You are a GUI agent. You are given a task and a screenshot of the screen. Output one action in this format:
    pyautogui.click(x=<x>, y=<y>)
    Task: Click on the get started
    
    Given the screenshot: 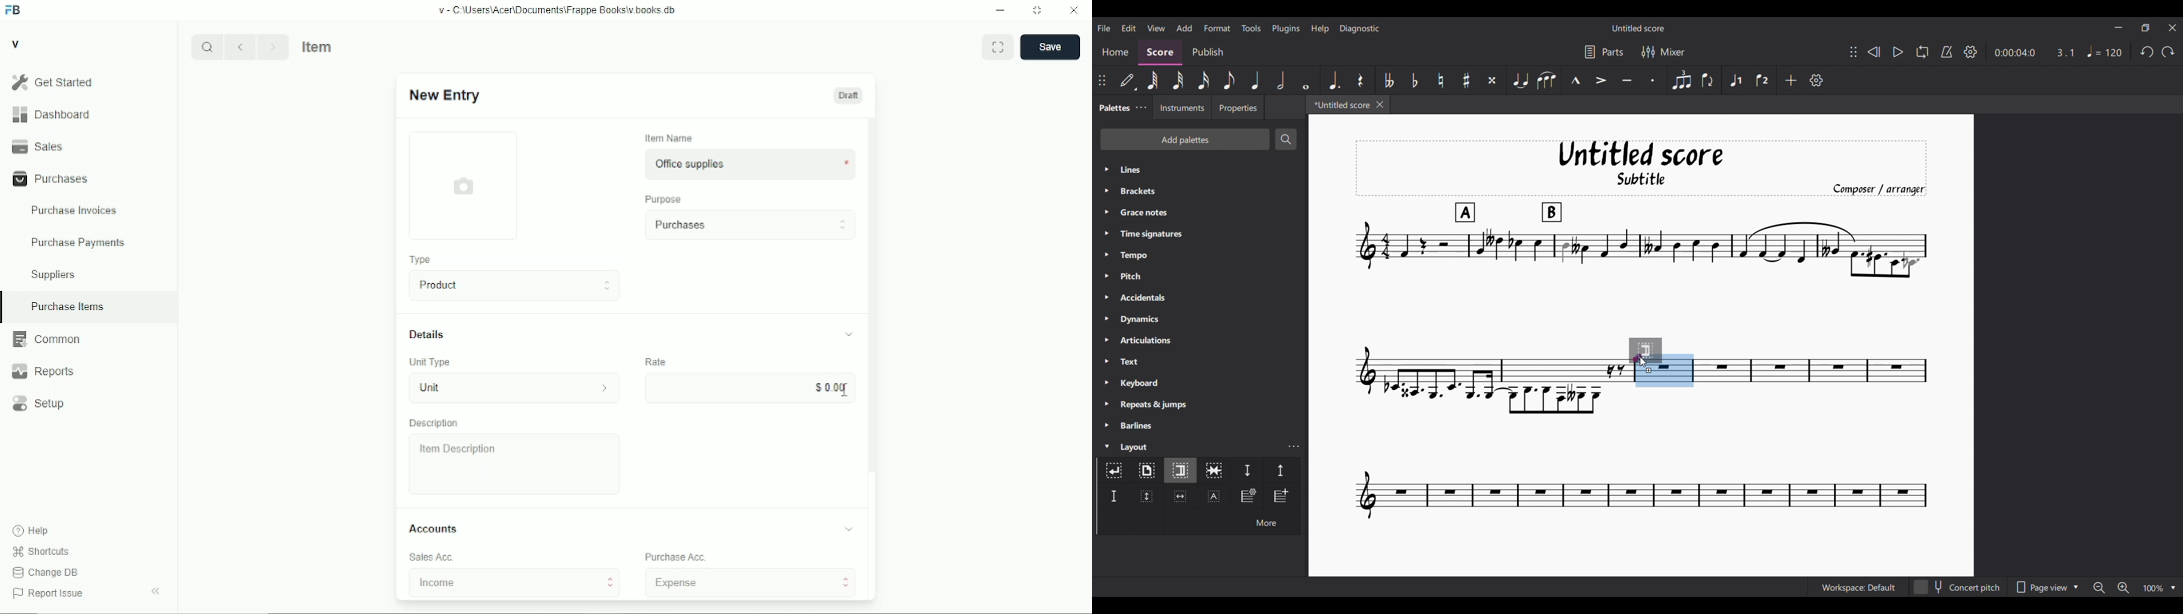 What is the action you would take?
    pyautogui.click(x=53, y=82)
    